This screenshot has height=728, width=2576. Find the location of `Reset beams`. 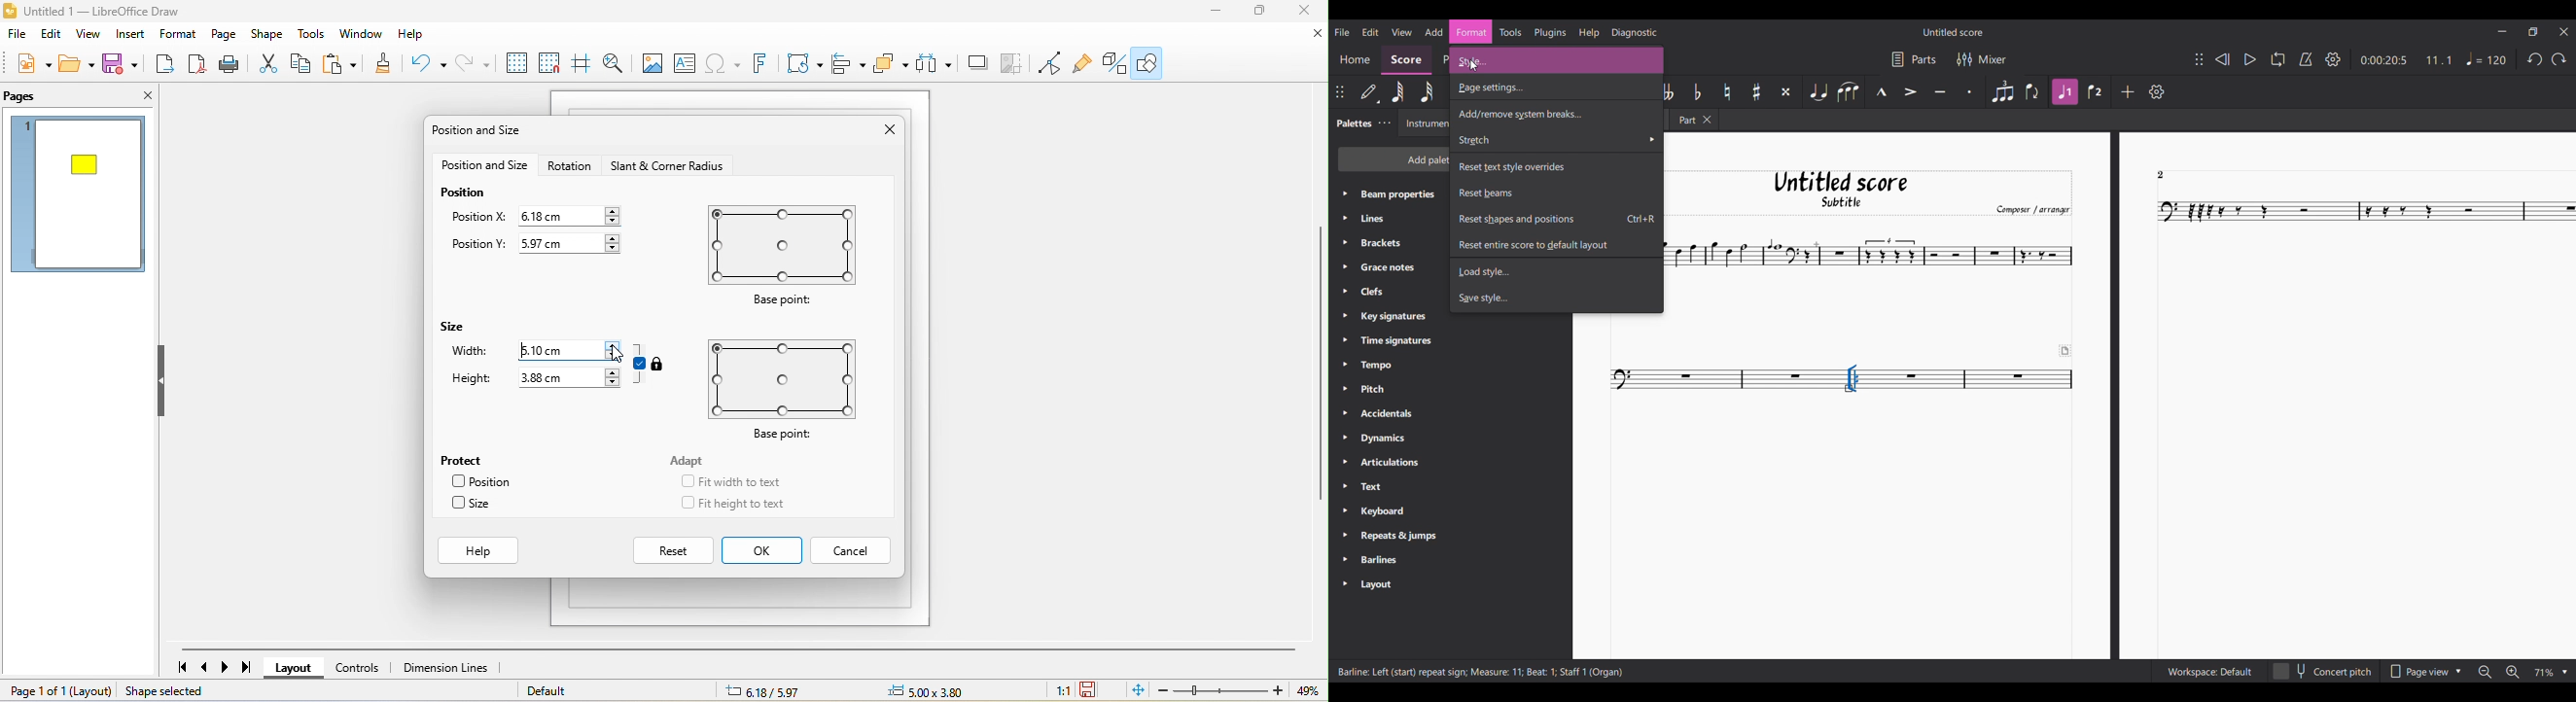

Reset beams is located at coordinates (1556, 192).